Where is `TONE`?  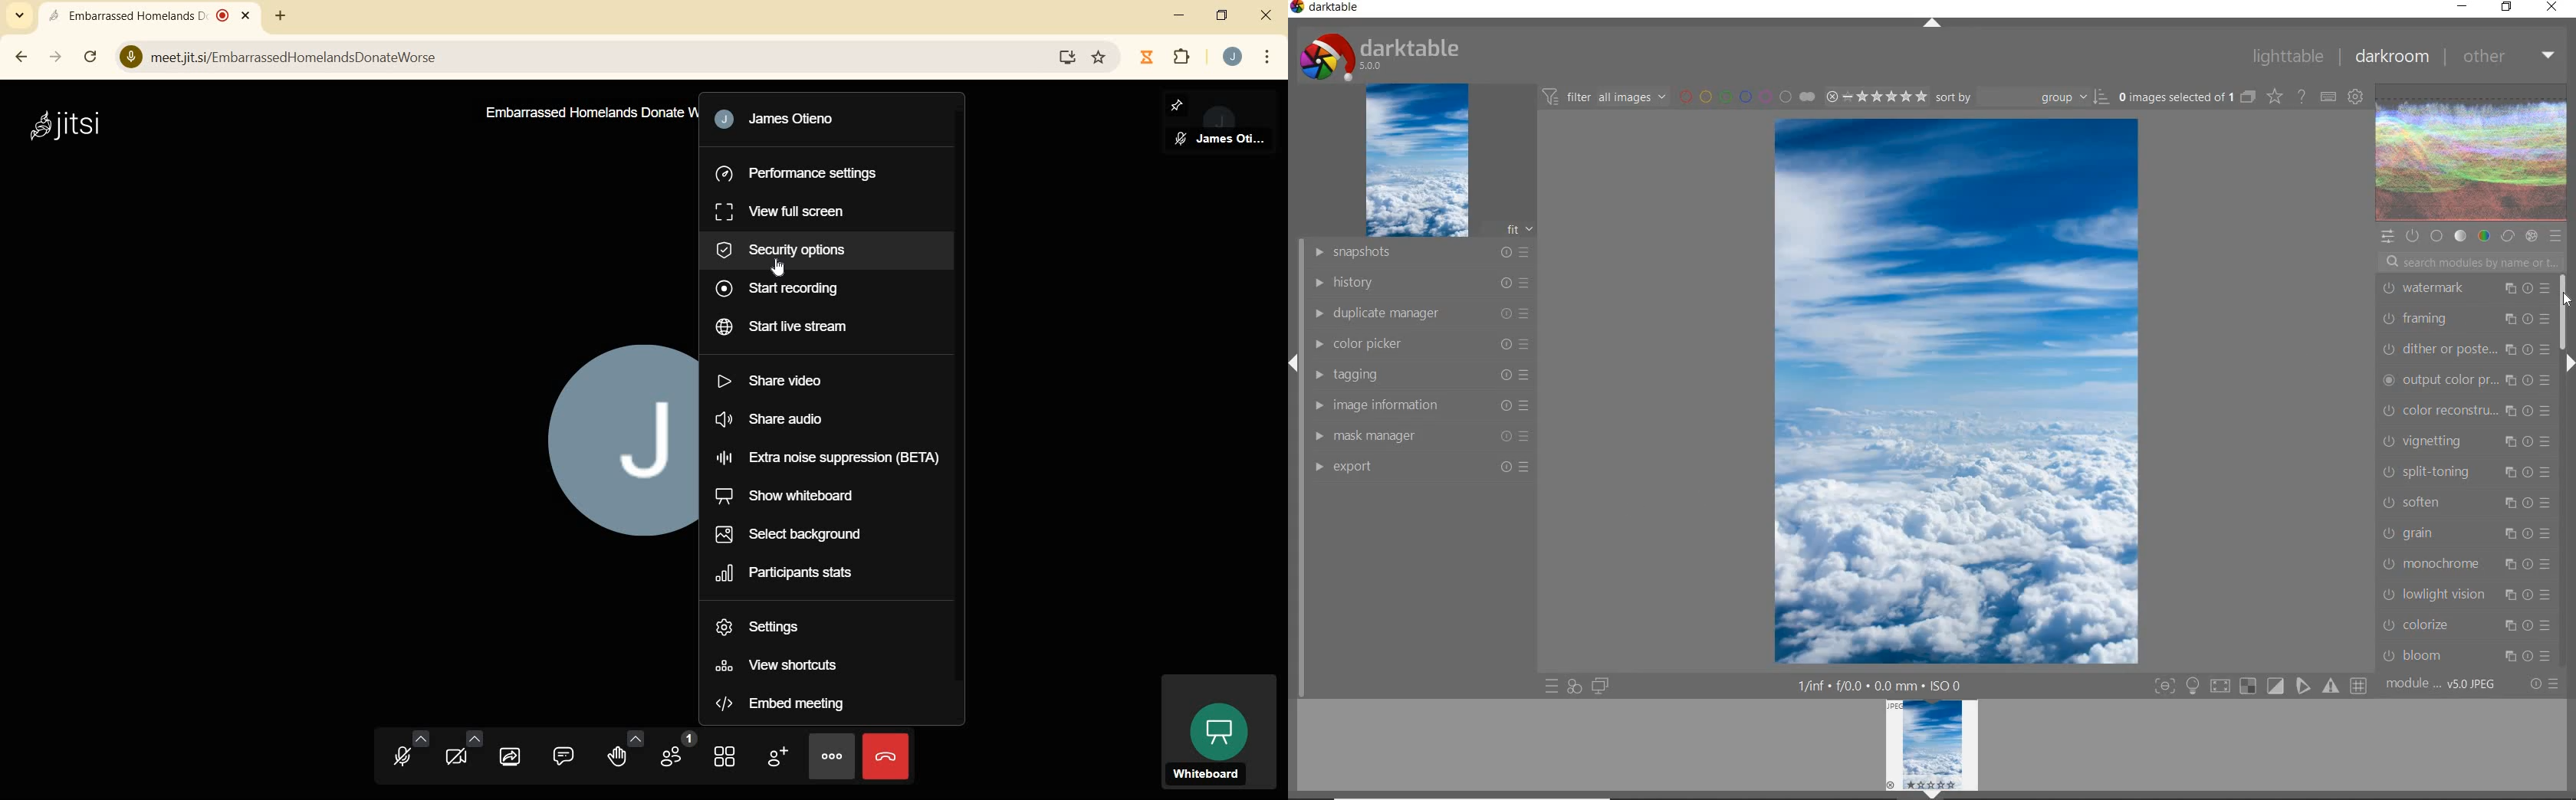
TONE is located at coordinates (2460, 238).